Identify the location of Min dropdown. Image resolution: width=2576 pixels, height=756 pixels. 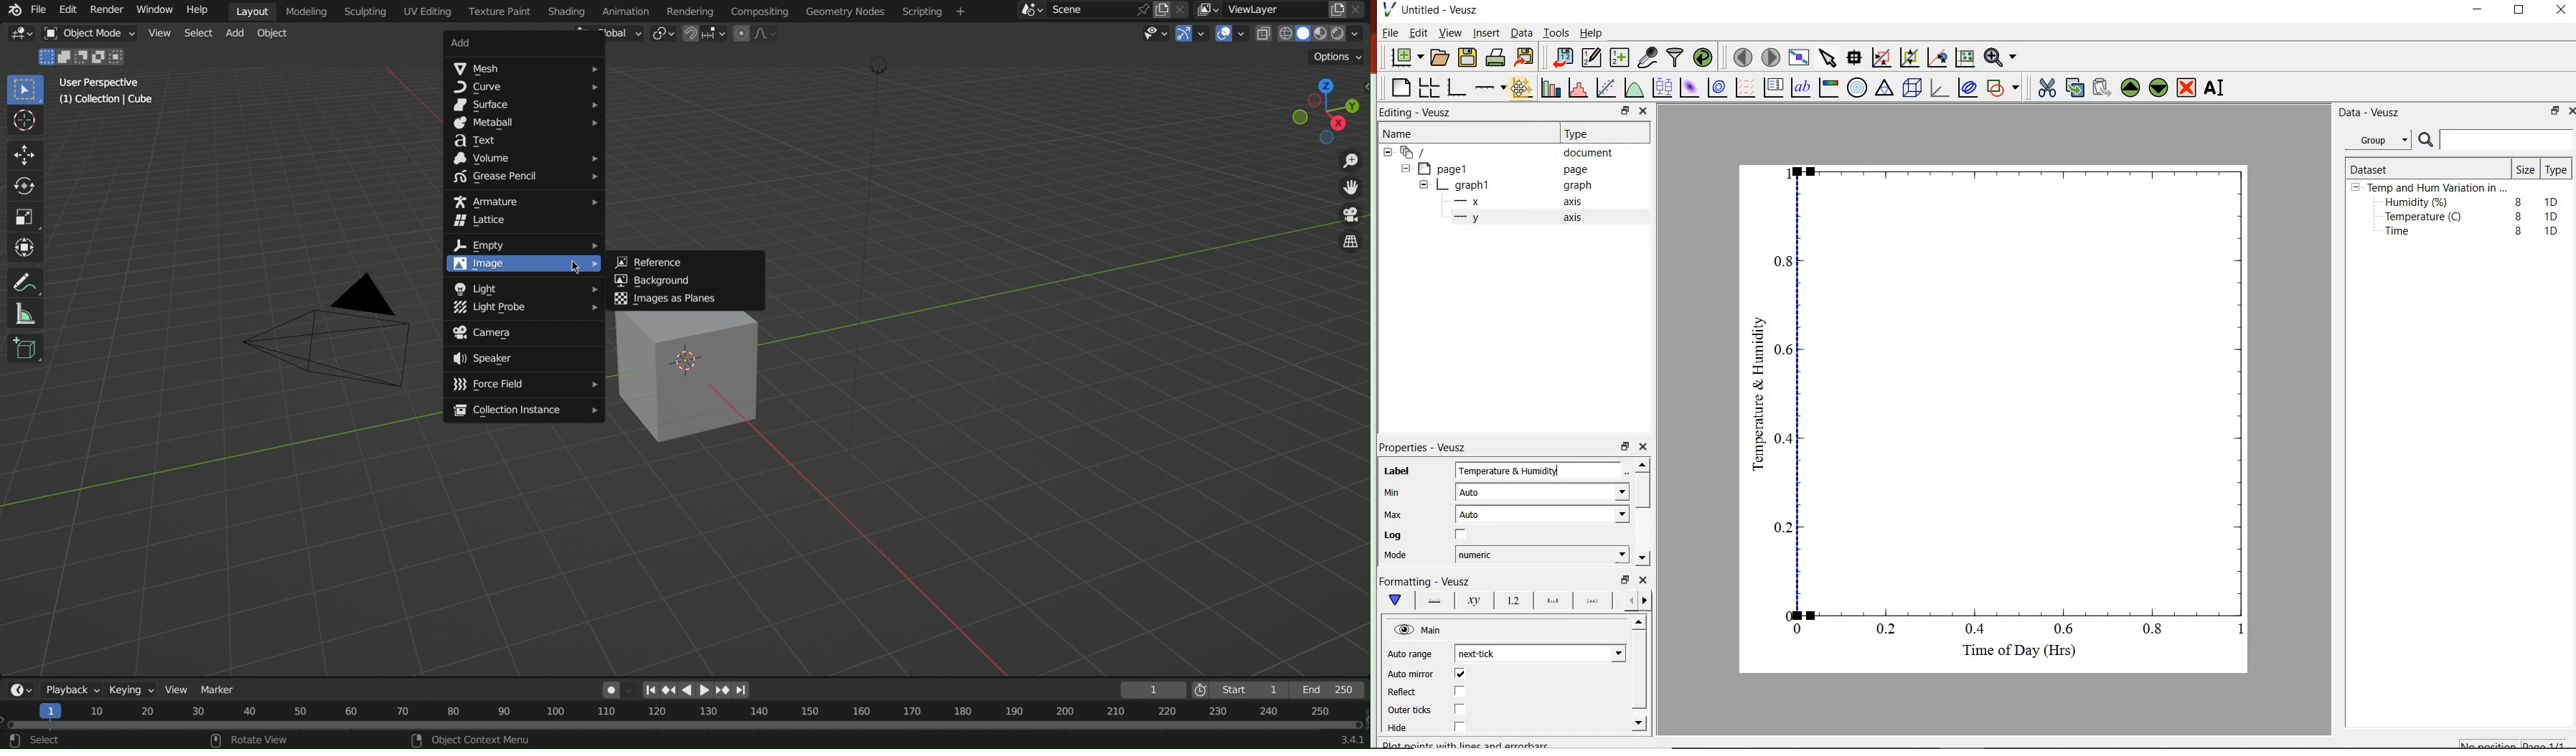
(1606, 494).